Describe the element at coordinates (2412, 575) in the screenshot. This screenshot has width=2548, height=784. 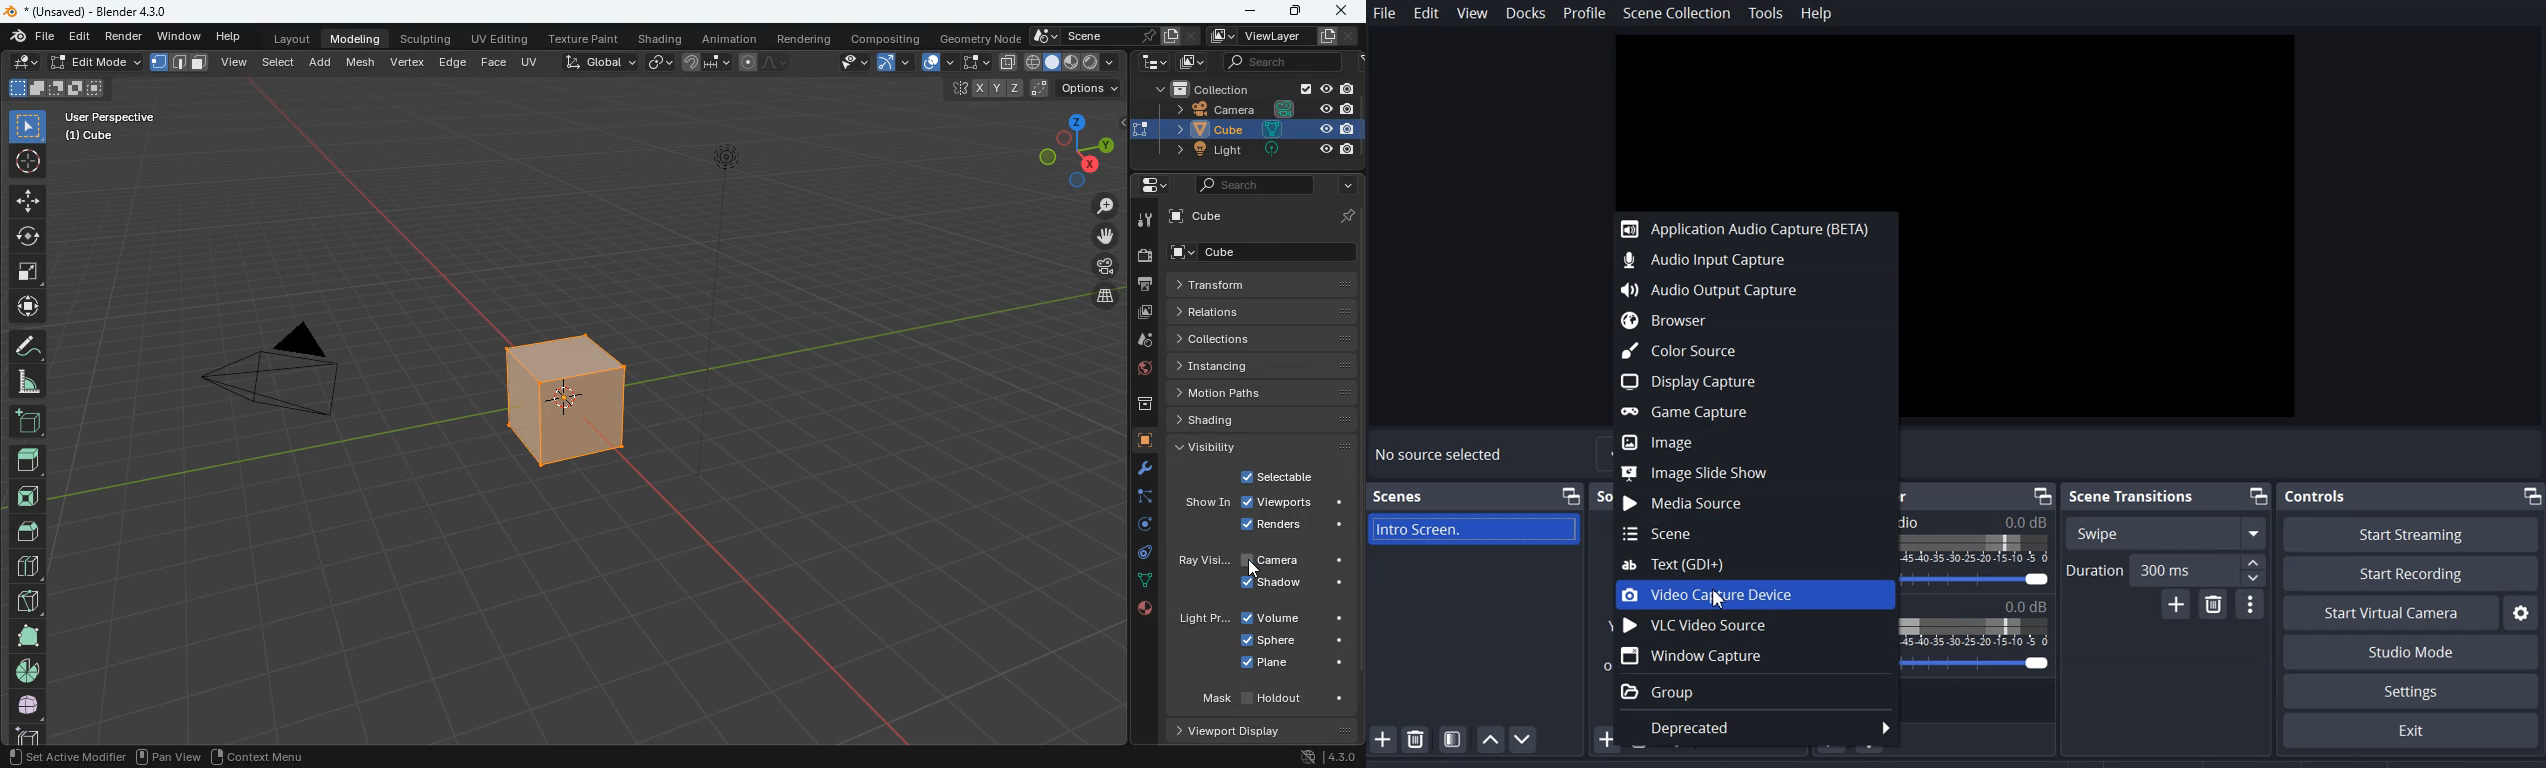
I see `Start Recording` at that location.